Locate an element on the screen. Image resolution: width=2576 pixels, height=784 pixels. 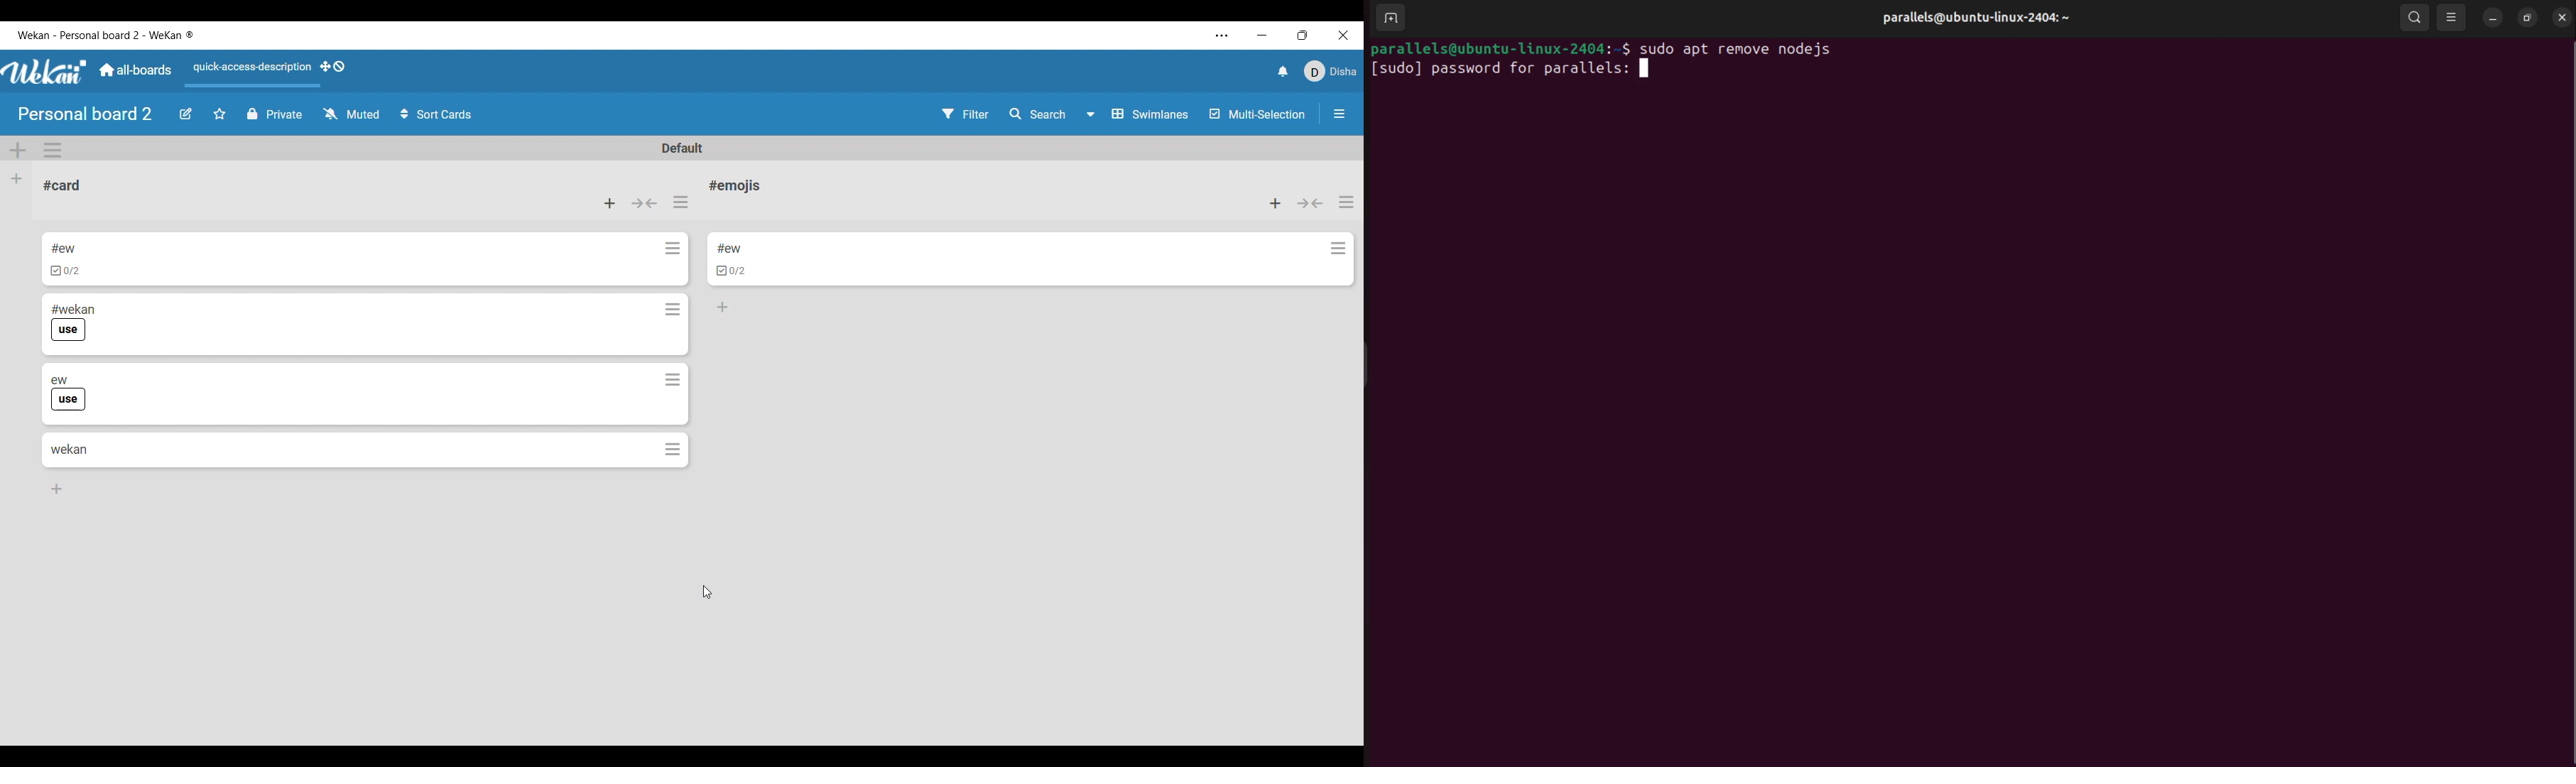
Options is located at coordinates (1335, 253).